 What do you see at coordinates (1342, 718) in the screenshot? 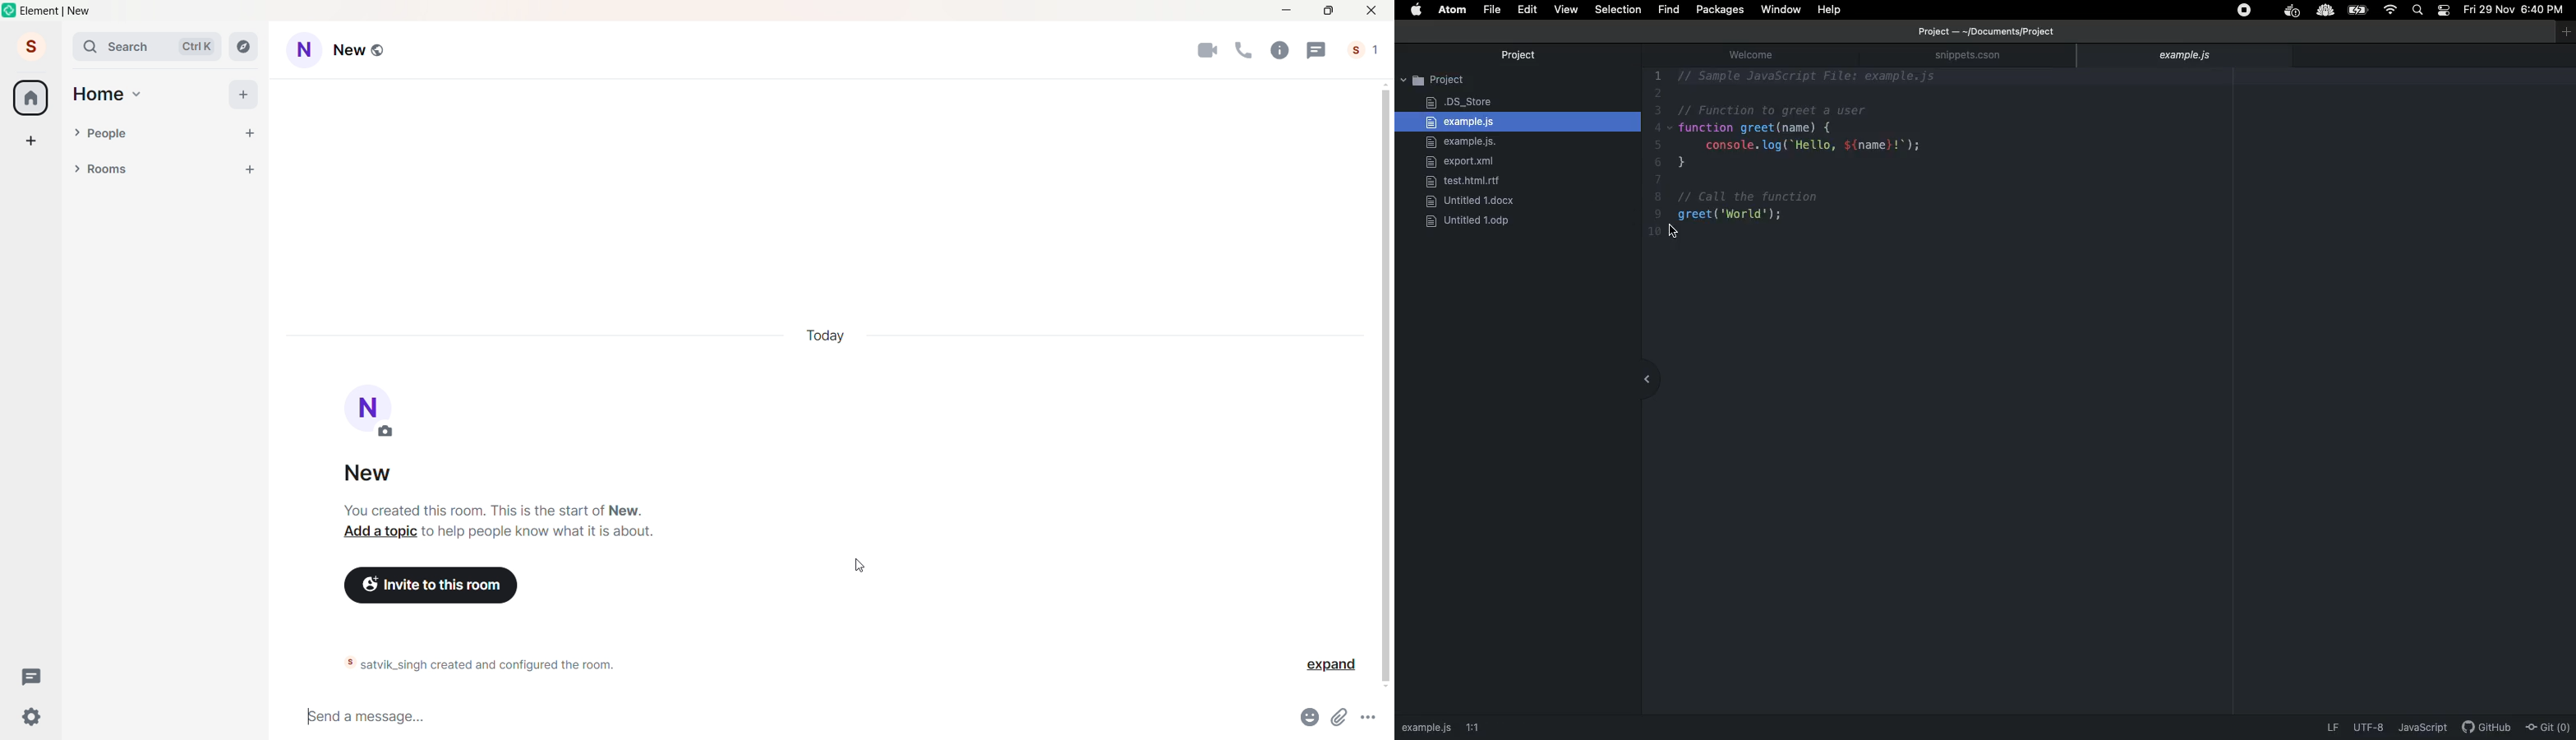
I see `Attachments` at bounding box center [1342, 718].